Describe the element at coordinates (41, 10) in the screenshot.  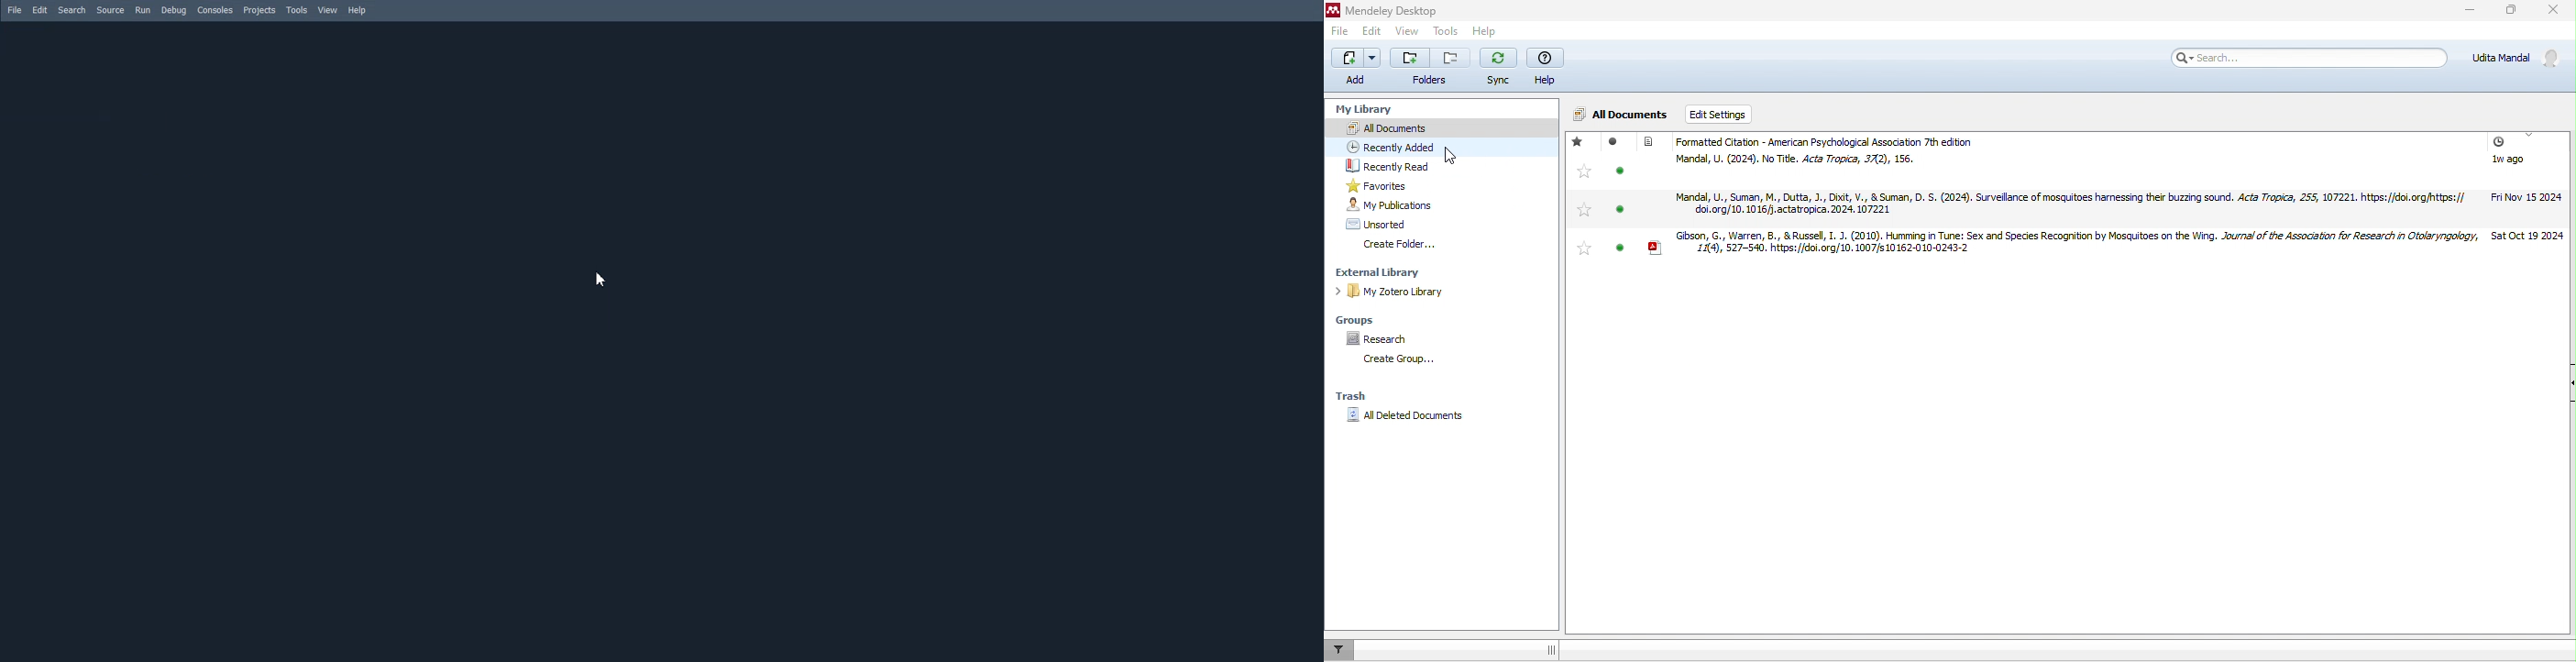
I see `Edit` at that location.